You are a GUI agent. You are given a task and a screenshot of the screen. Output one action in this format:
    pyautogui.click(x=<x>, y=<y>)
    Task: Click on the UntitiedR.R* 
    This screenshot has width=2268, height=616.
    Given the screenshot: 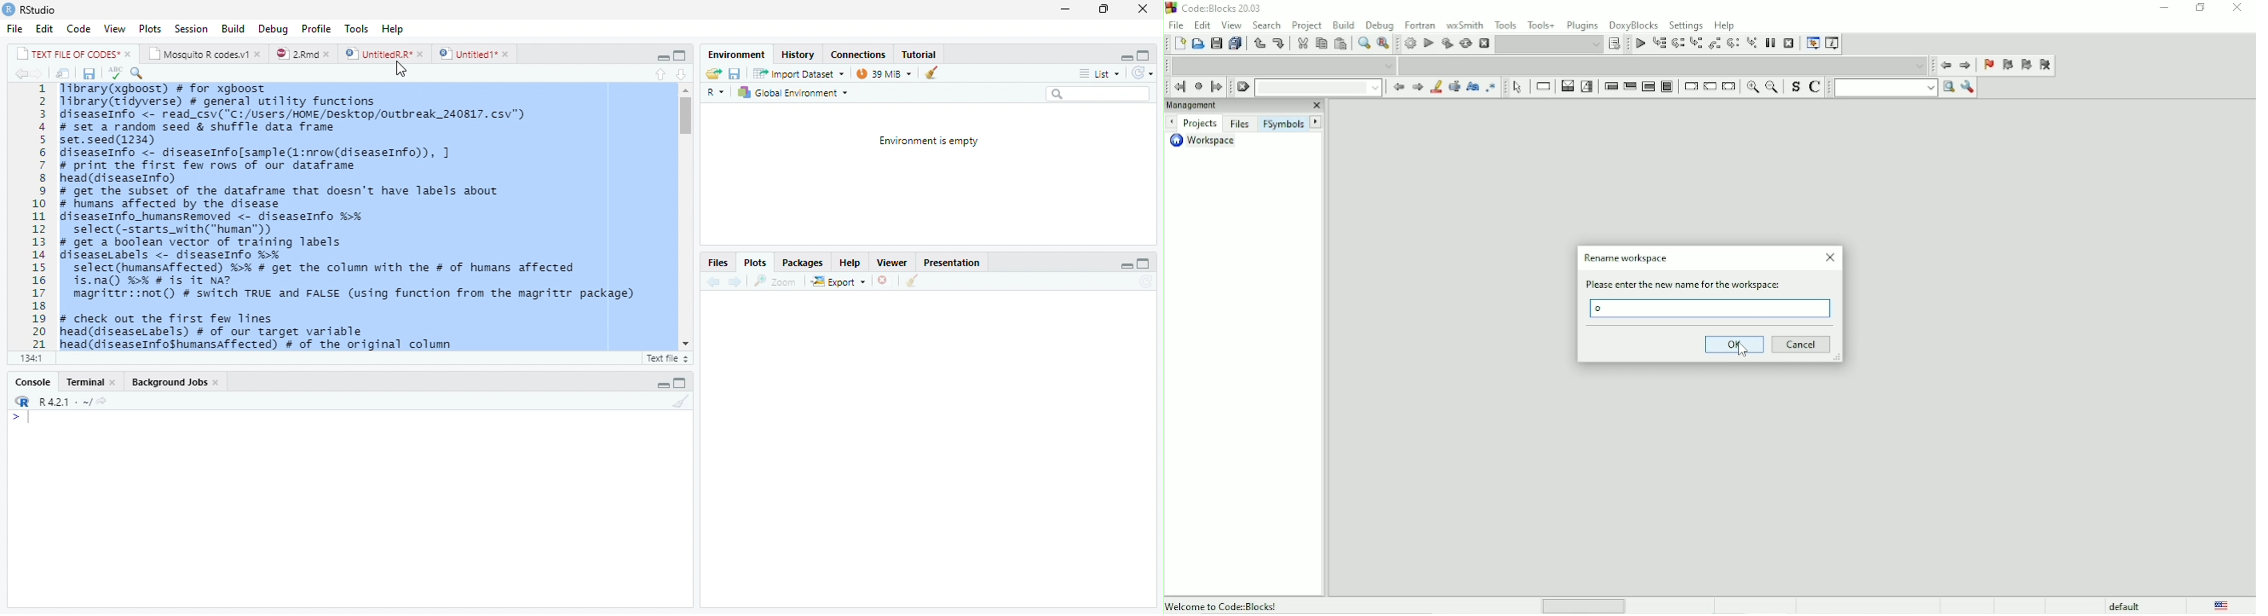 What is the action you would take?
    pyautogui.click(x=385, y=53)
    